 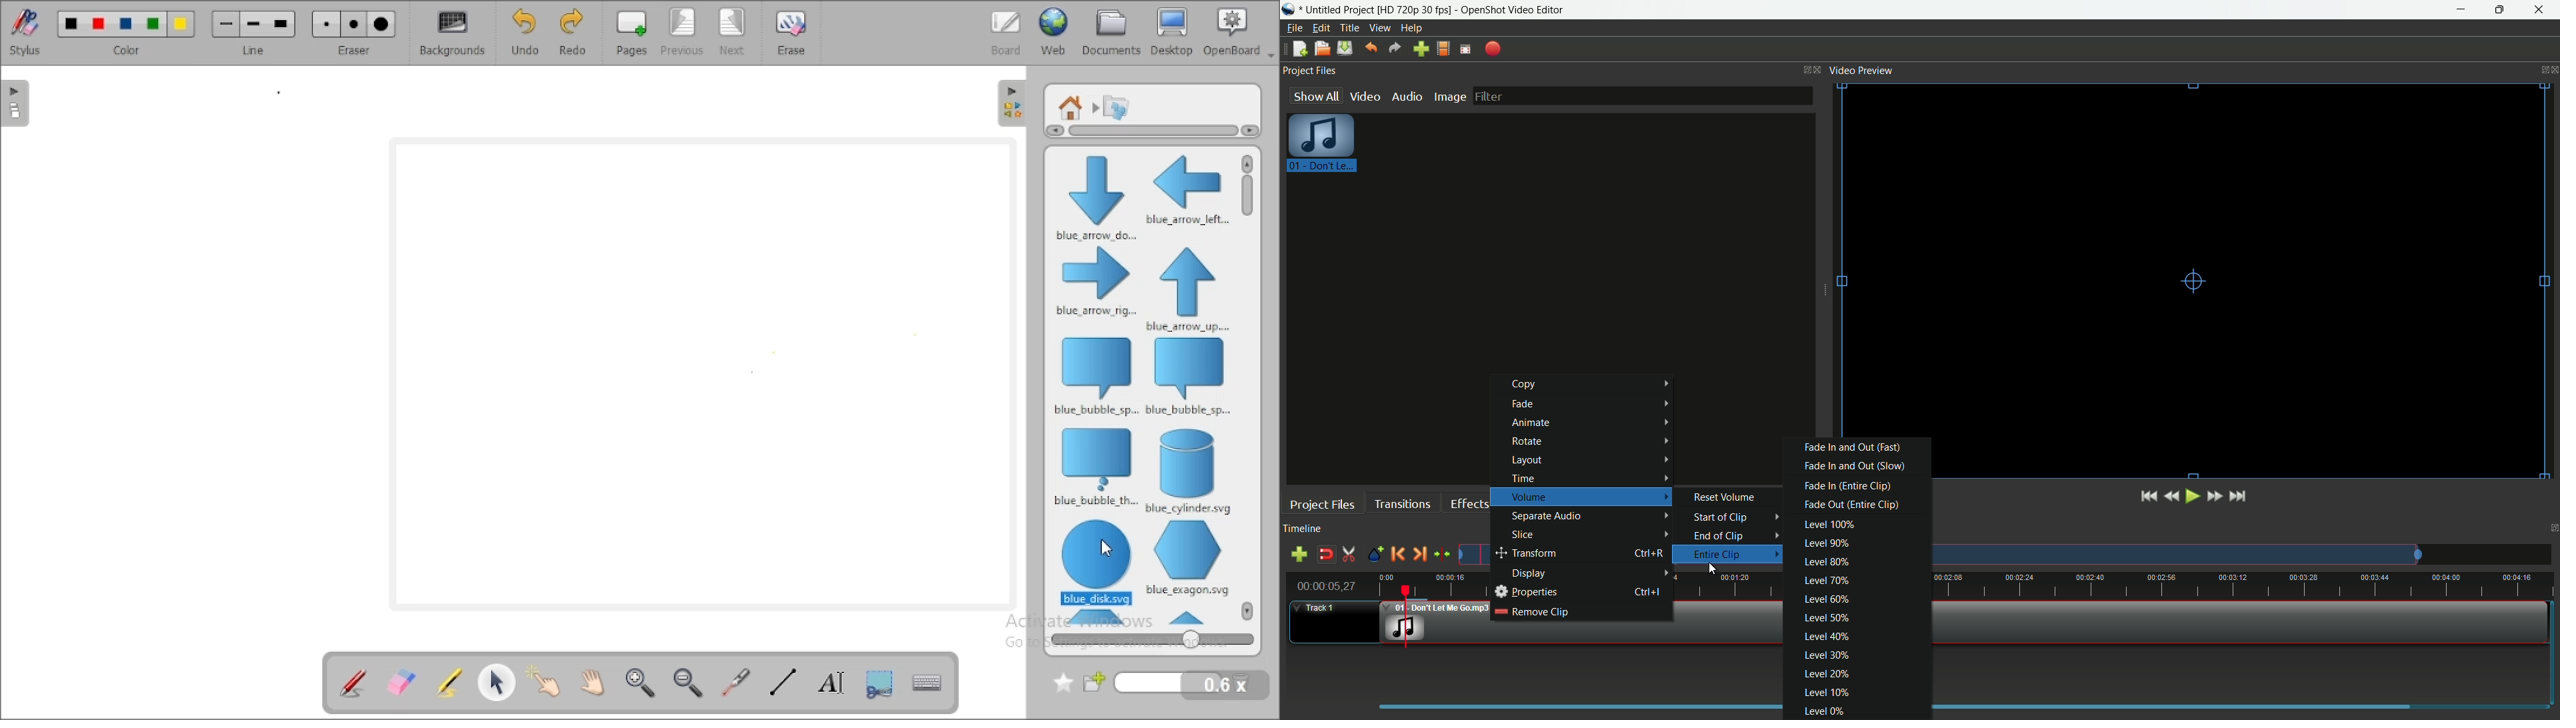 I want to click on blue cylinder , so click(x=1190, y=471).